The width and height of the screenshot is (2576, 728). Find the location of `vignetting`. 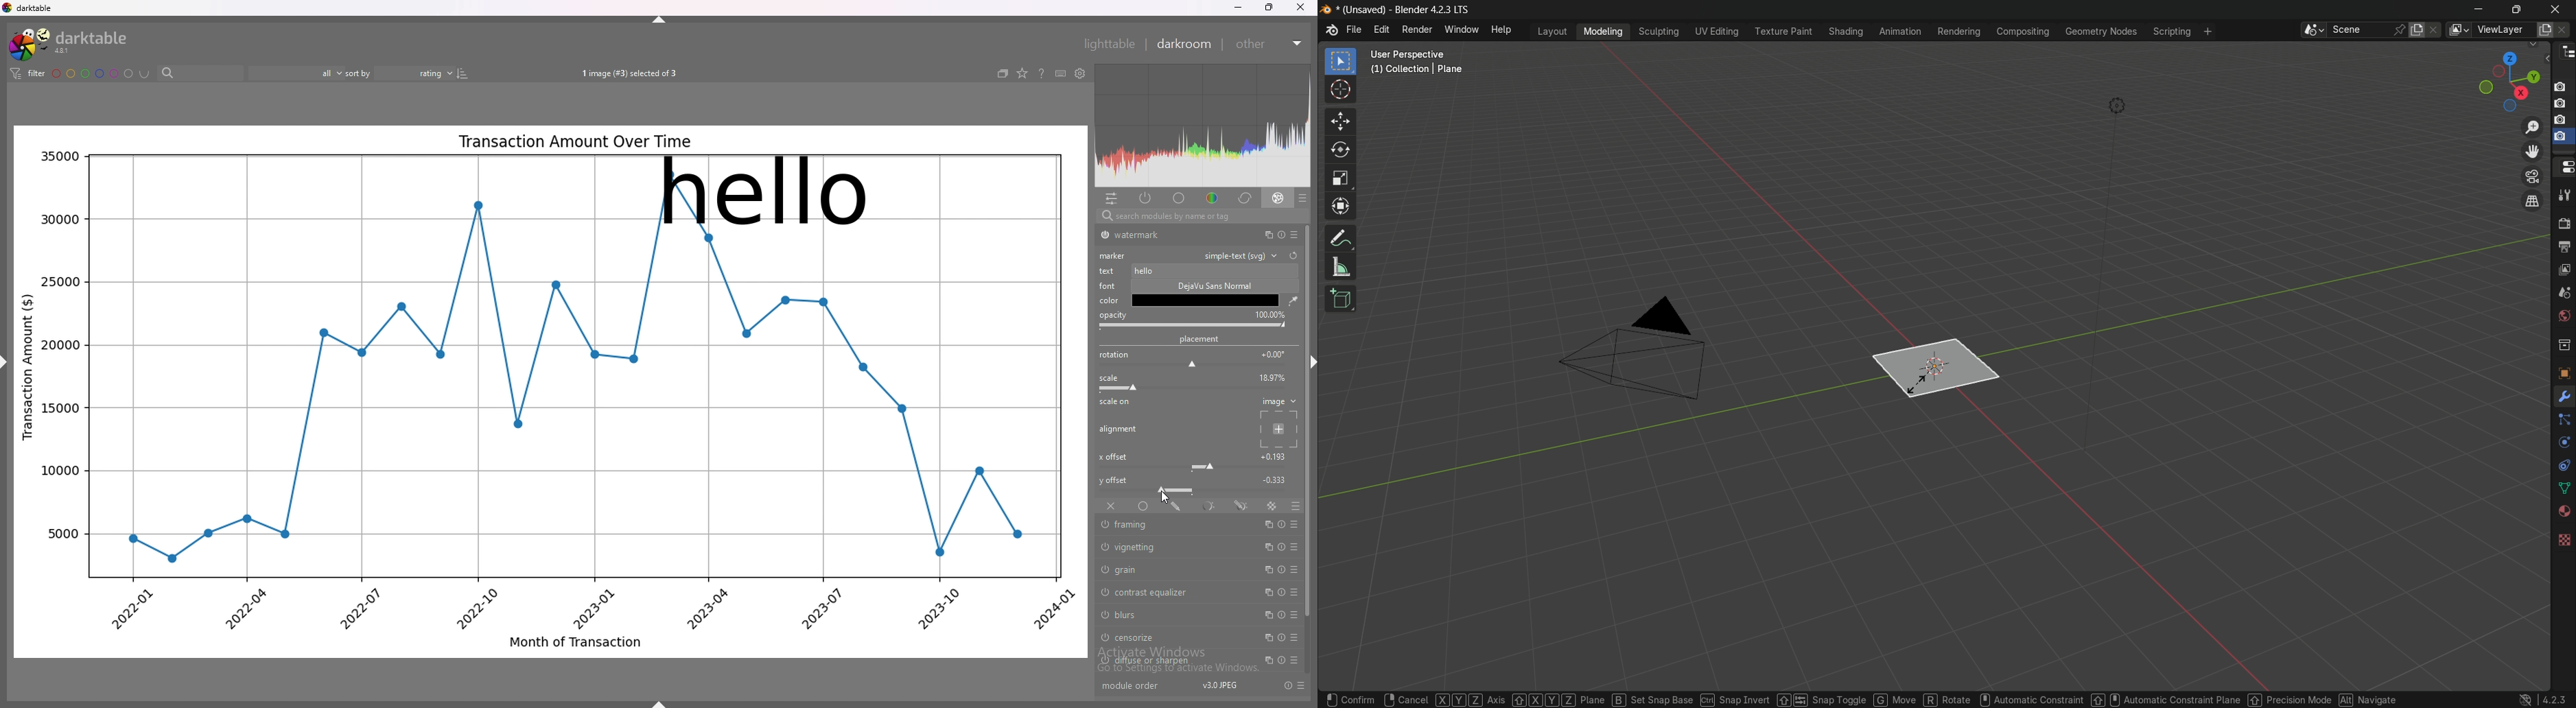

vignetting is located at coordinates (1175, 548).